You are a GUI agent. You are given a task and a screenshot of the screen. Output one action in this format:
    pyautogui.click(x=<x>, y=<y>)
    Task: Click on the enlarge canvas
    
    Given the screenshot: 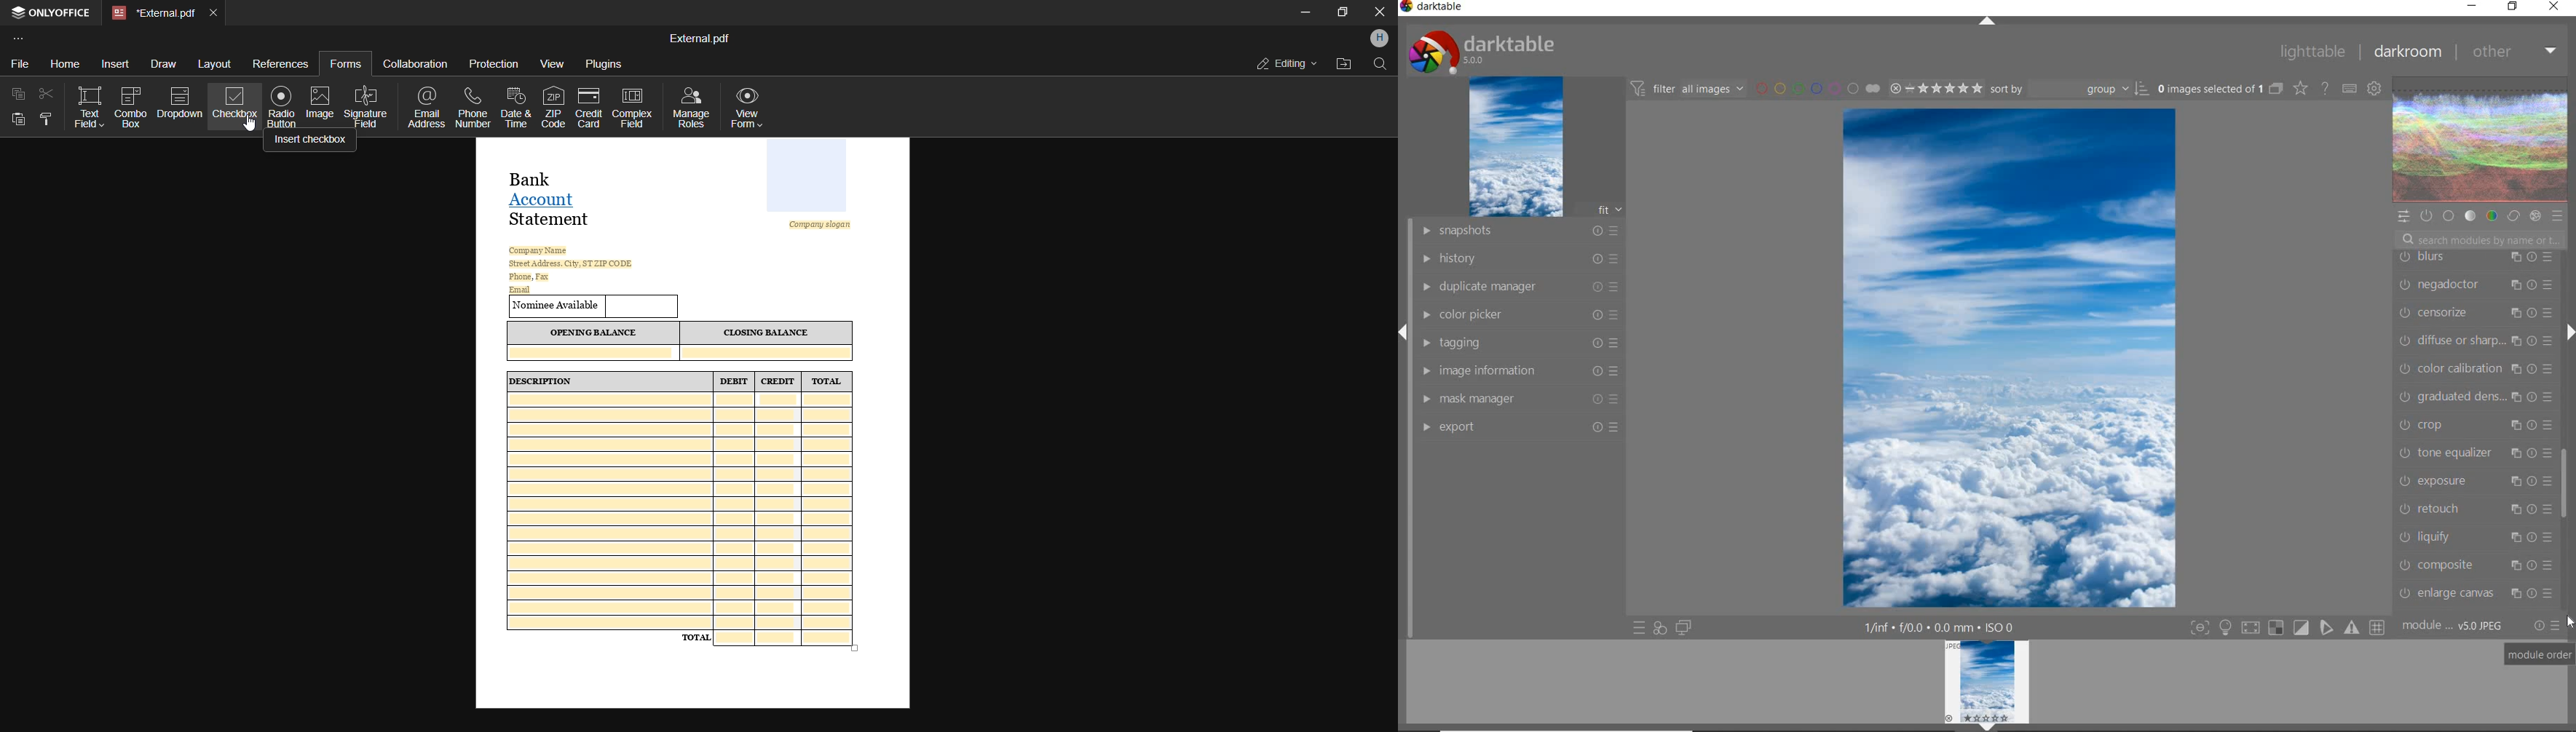 What is the action you would take?
    pyautogui.click(x=2475, y=593)
    